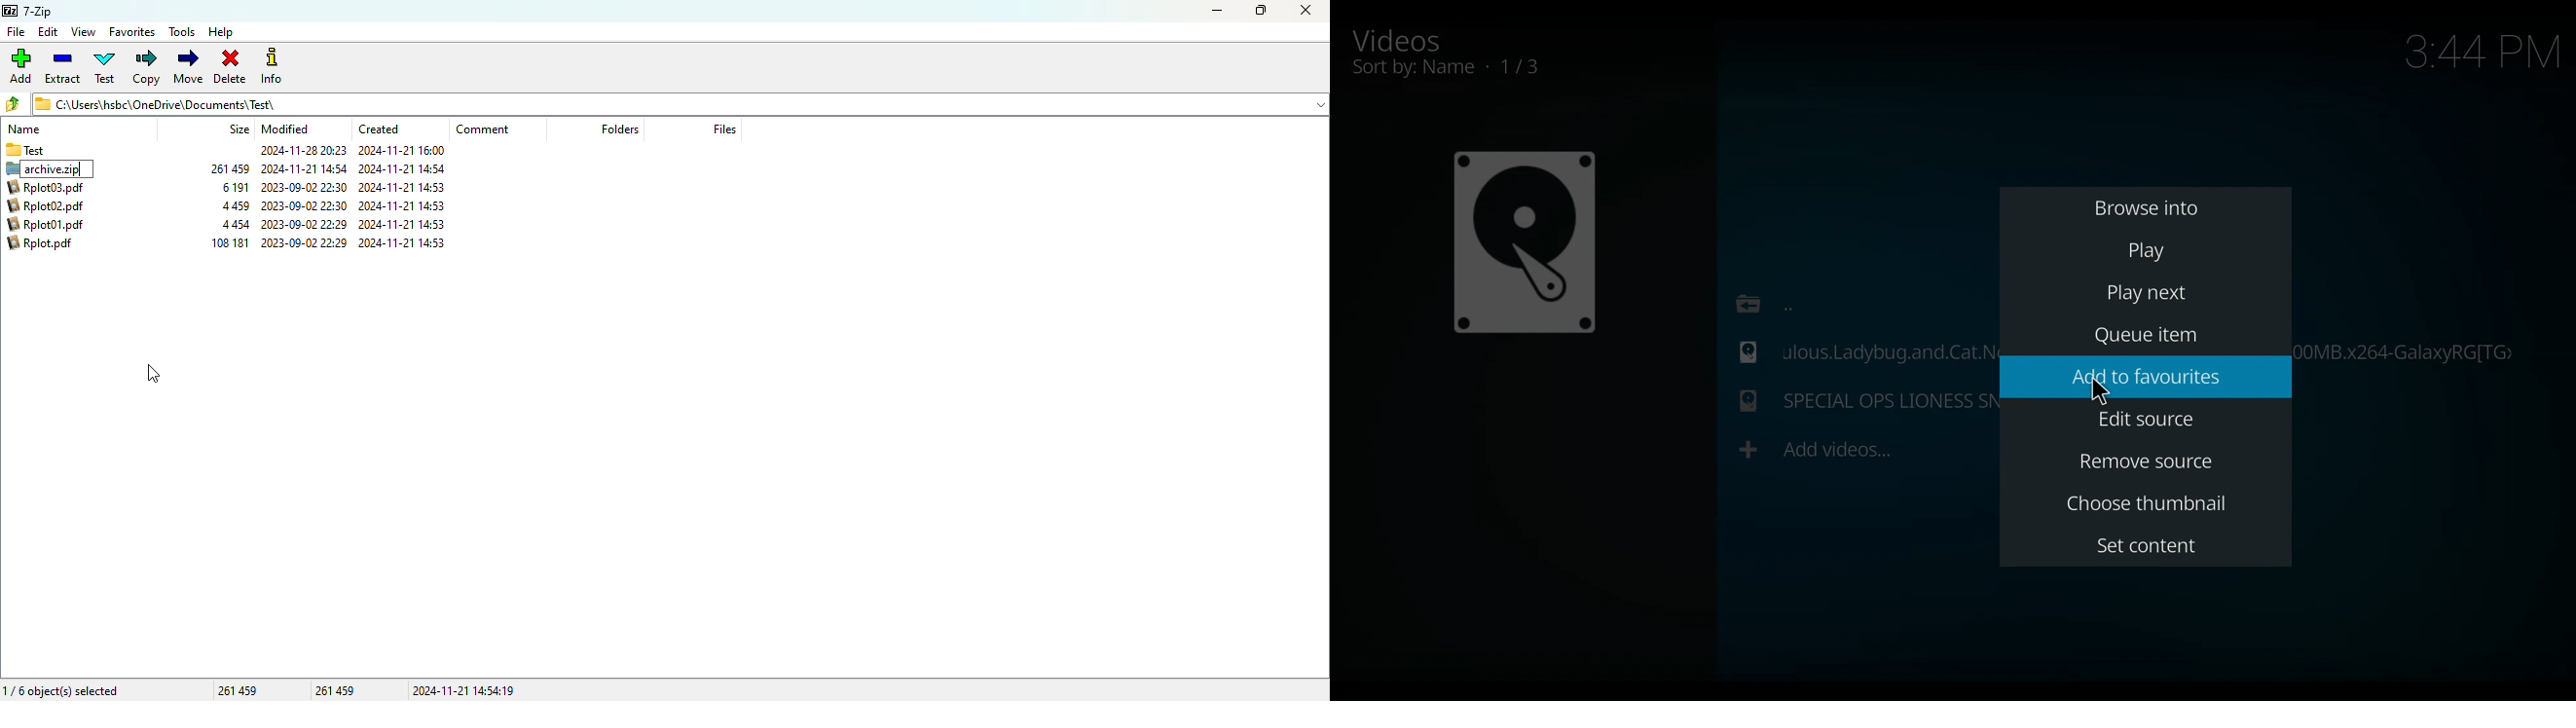  I want to click on 2024-11-21 14:53, so click(407, 204).